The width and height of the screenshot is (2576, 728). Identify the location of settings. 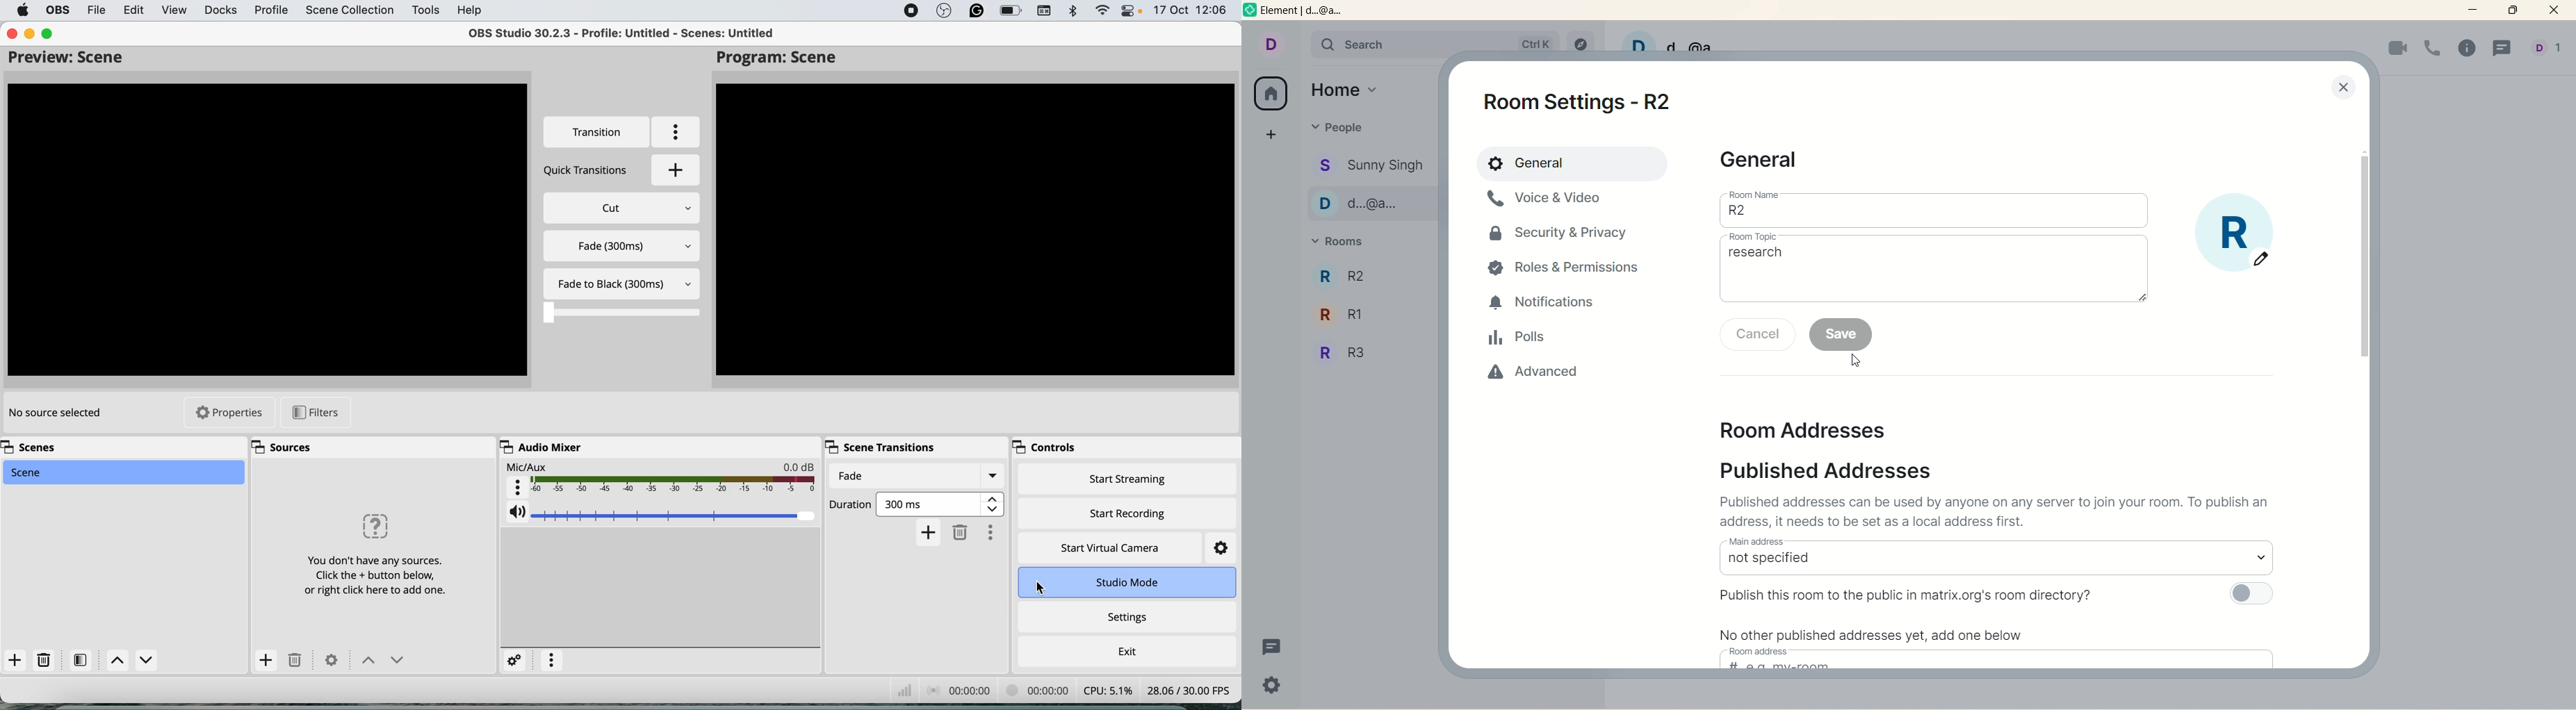
(333, 661).